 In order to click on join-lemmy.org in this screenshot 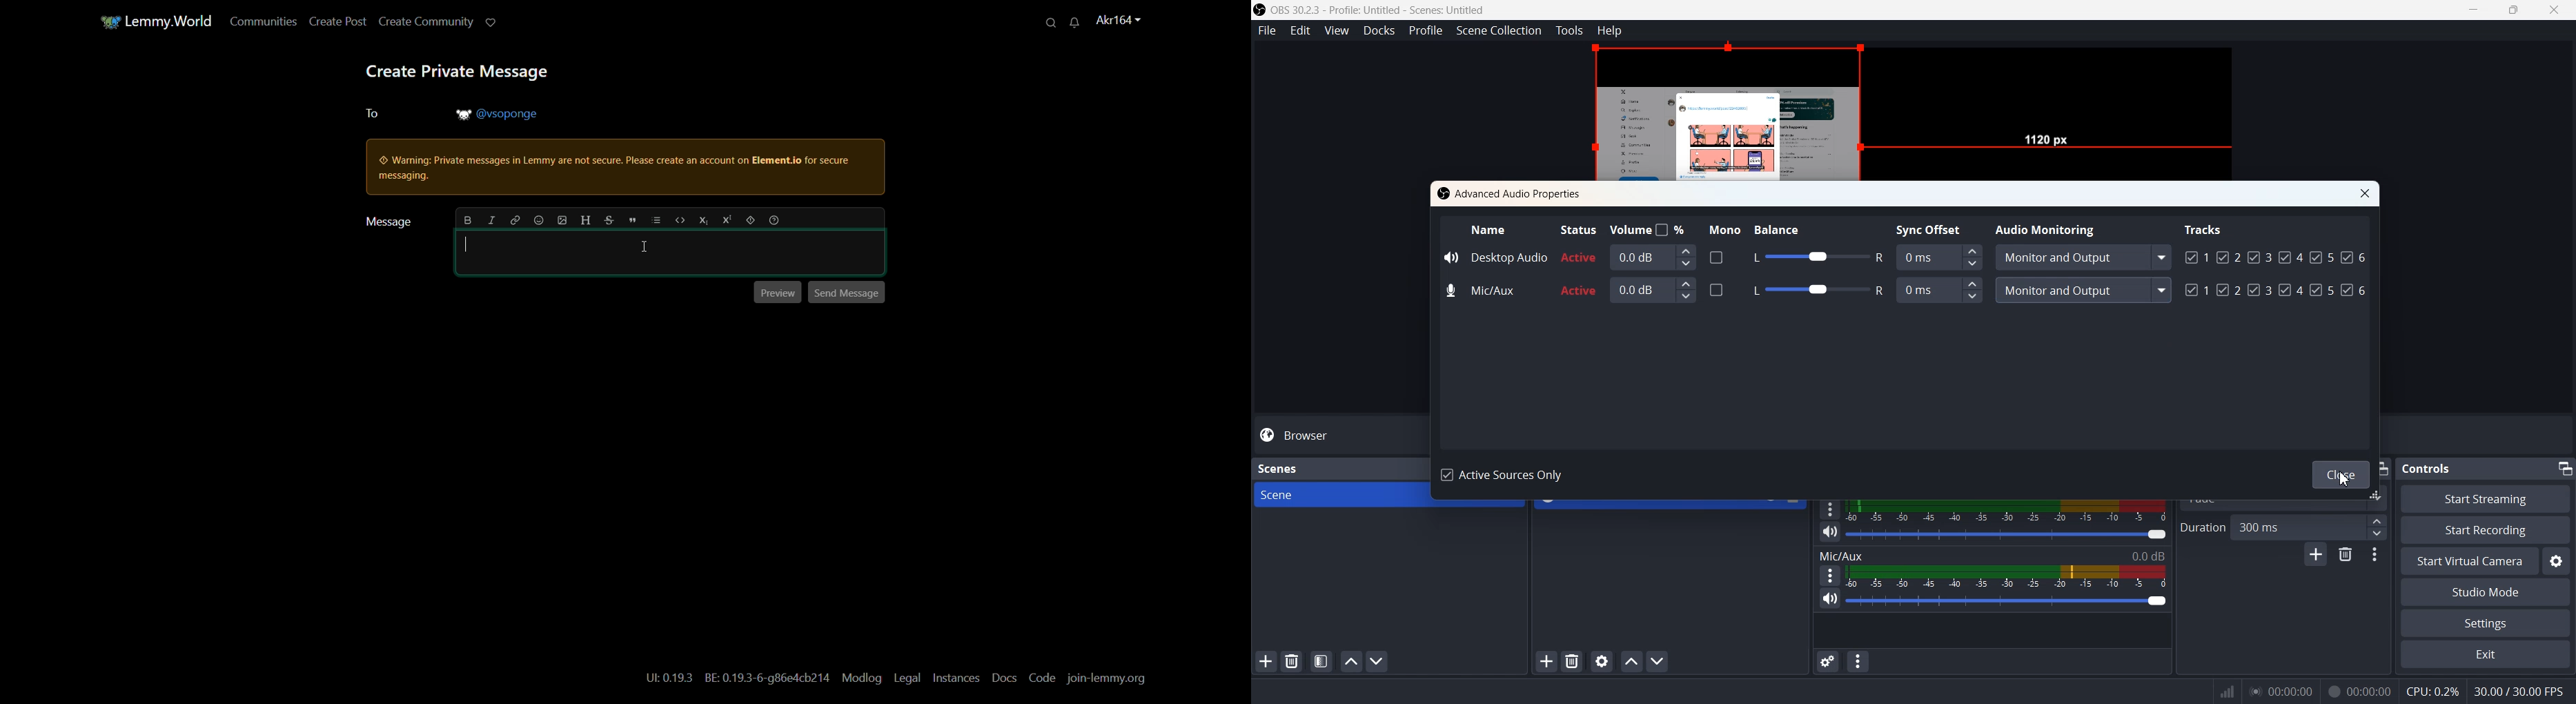, I will do `click(1109, 681)`.